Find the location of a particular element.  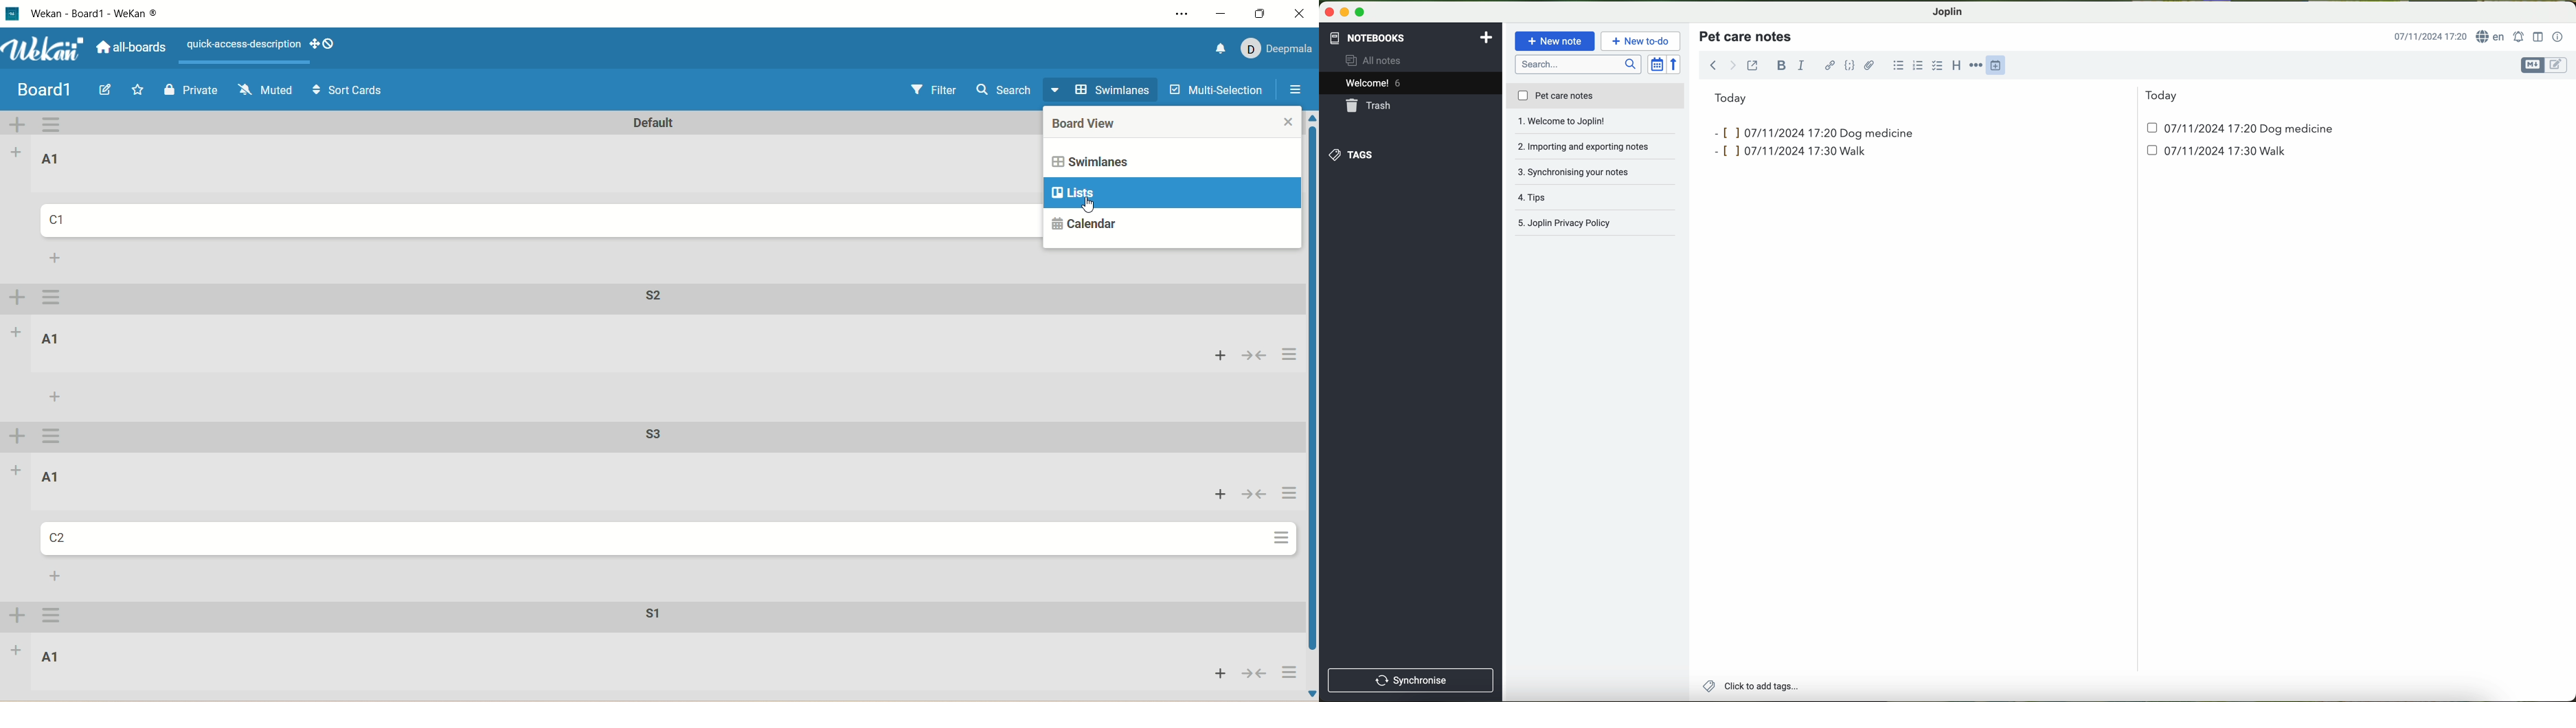

actions is located at coordinates (56, 618).